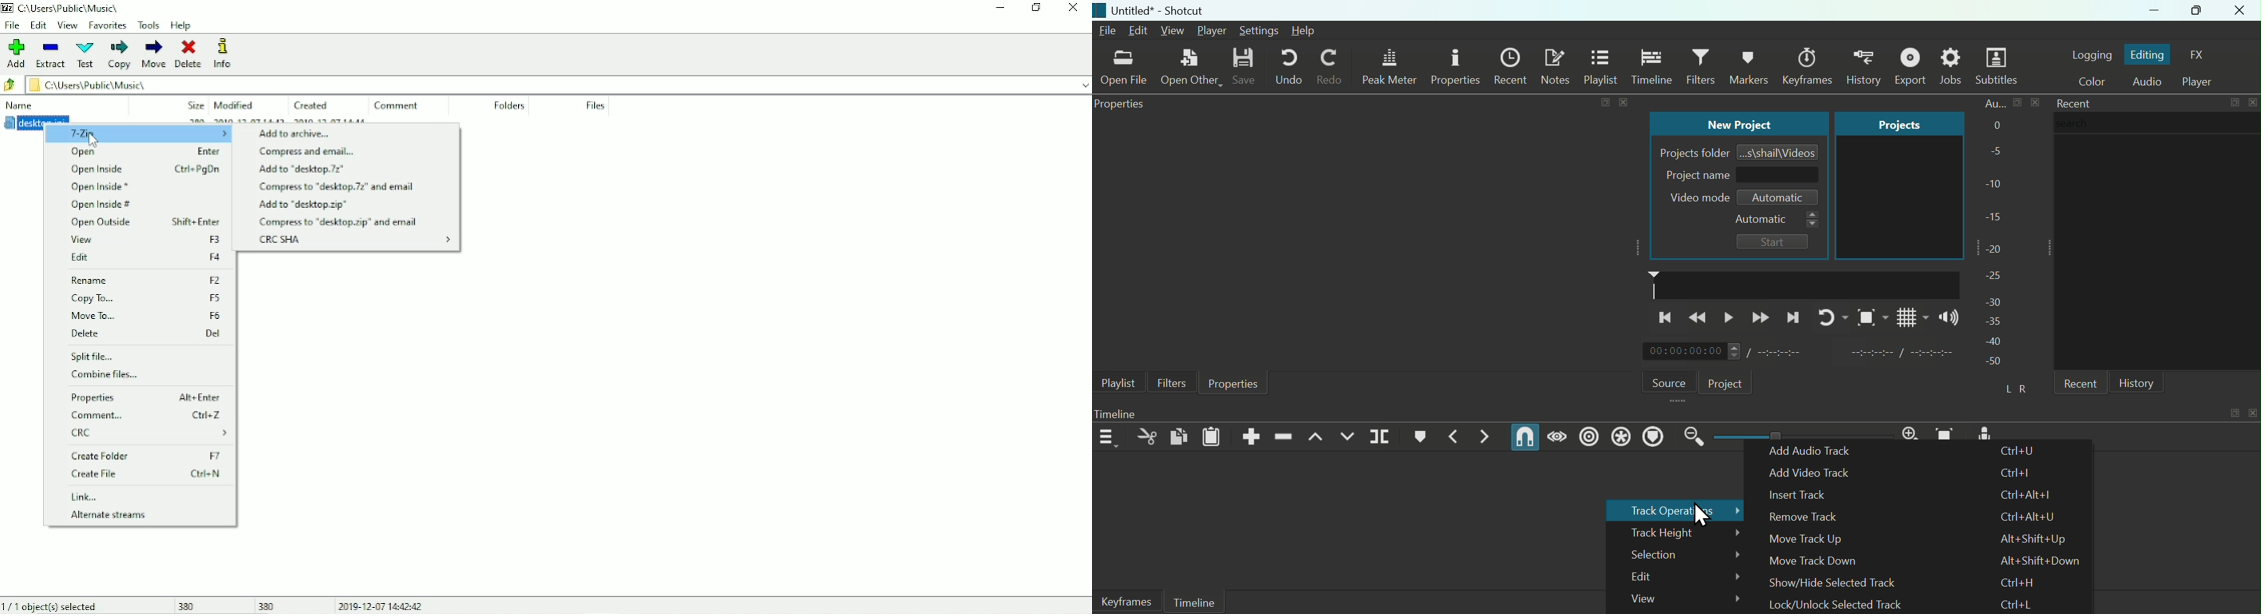 Image resolution: width=2268 pixels, height=616 pixels. Describe the element at coordinates (39, 25) in the screenshot. I see `Edit` at that location.